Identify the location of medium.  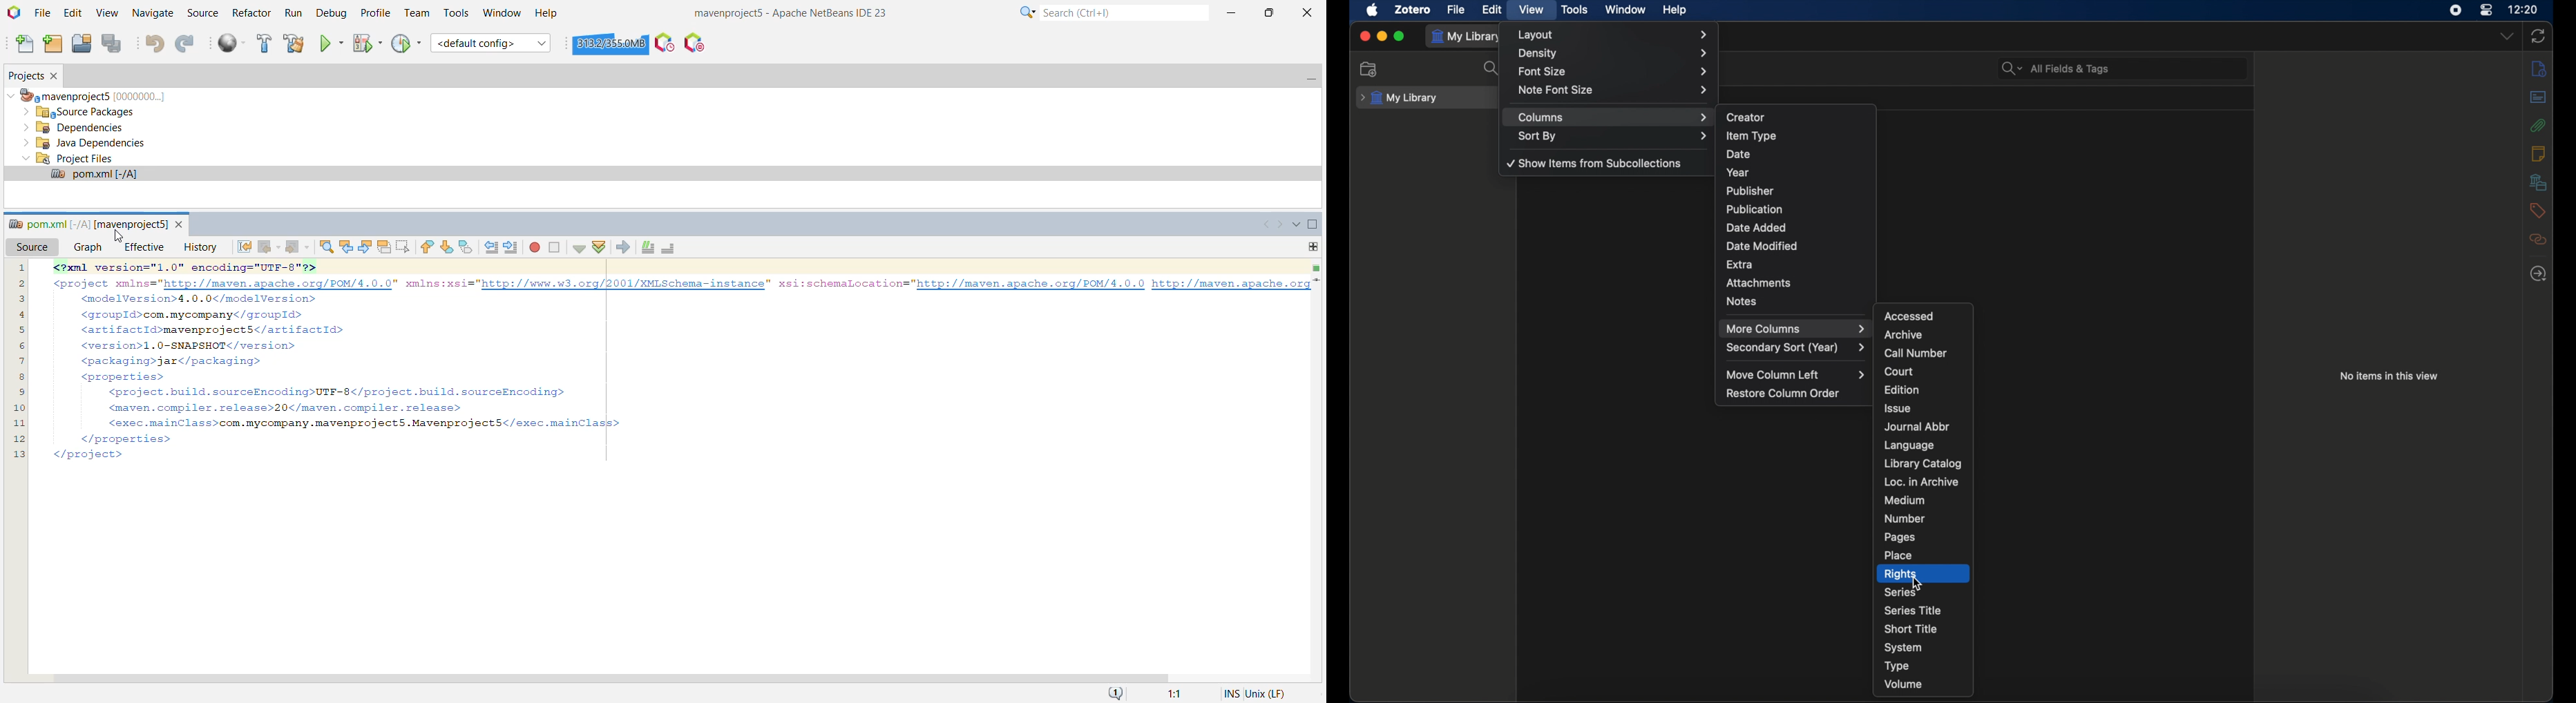
(1905, 501).